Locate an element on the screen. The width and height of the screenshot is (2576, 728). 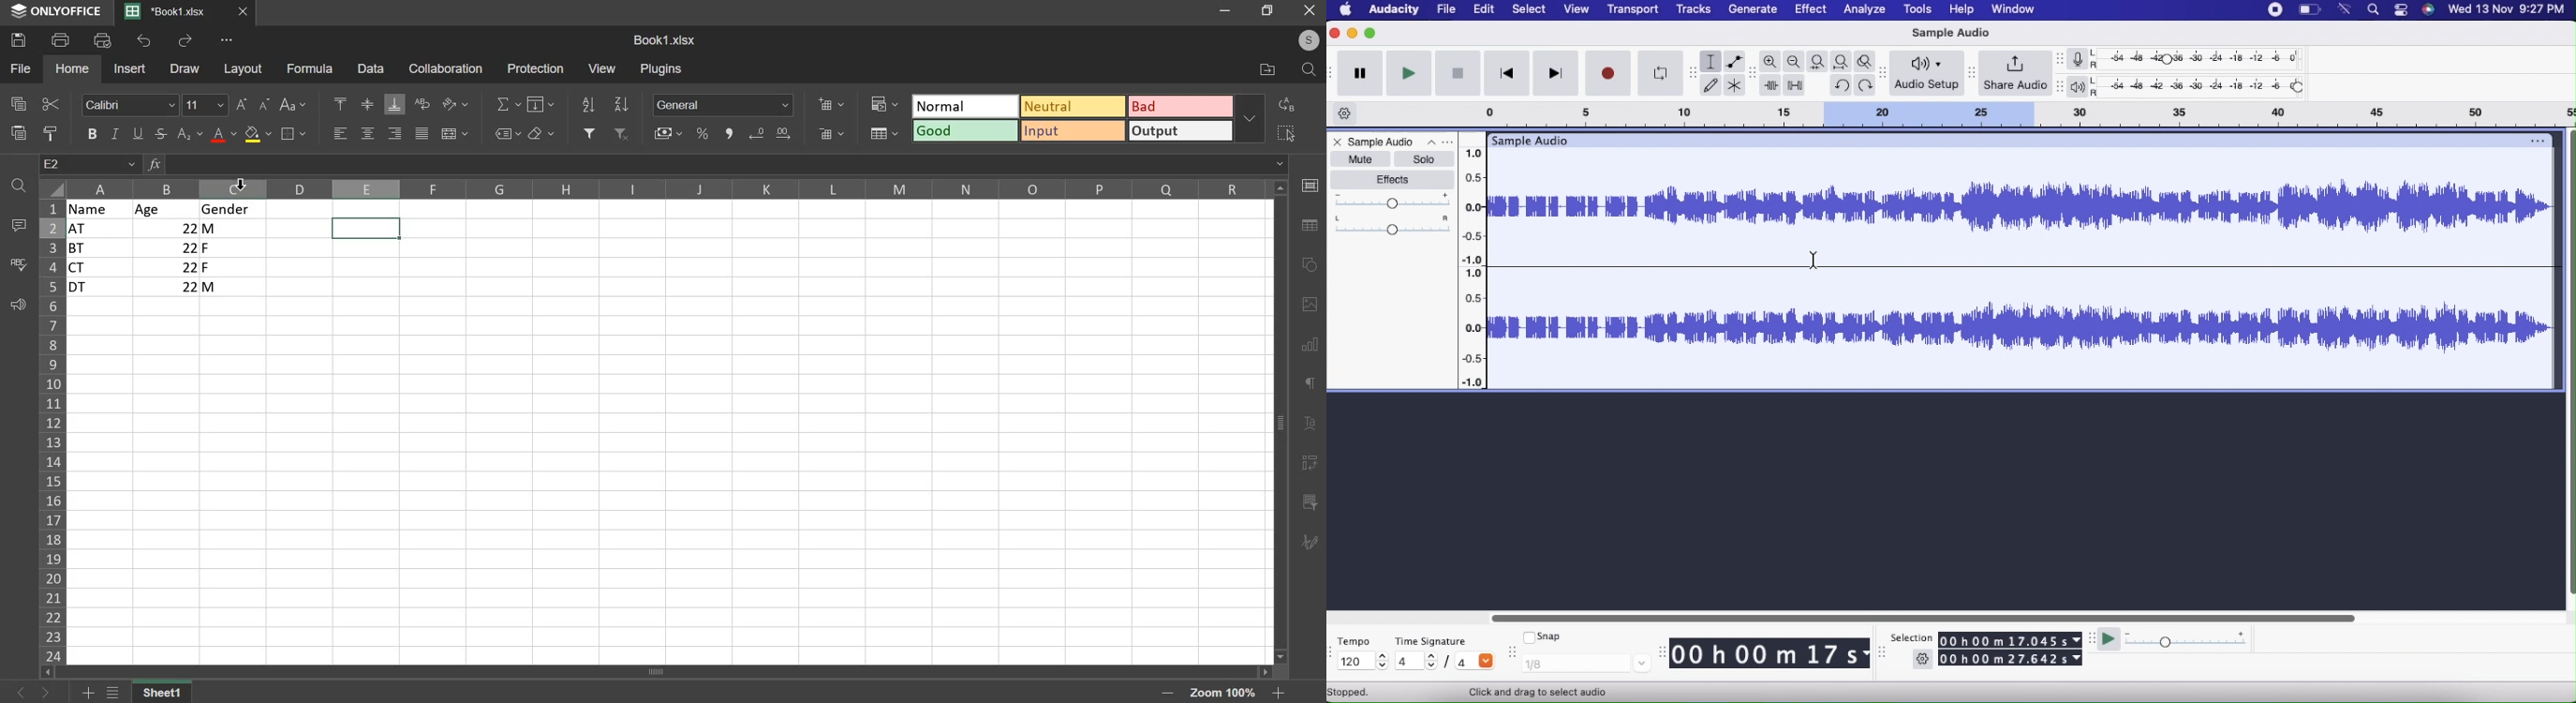
Record Meter is located at coordinates (2083, 59).